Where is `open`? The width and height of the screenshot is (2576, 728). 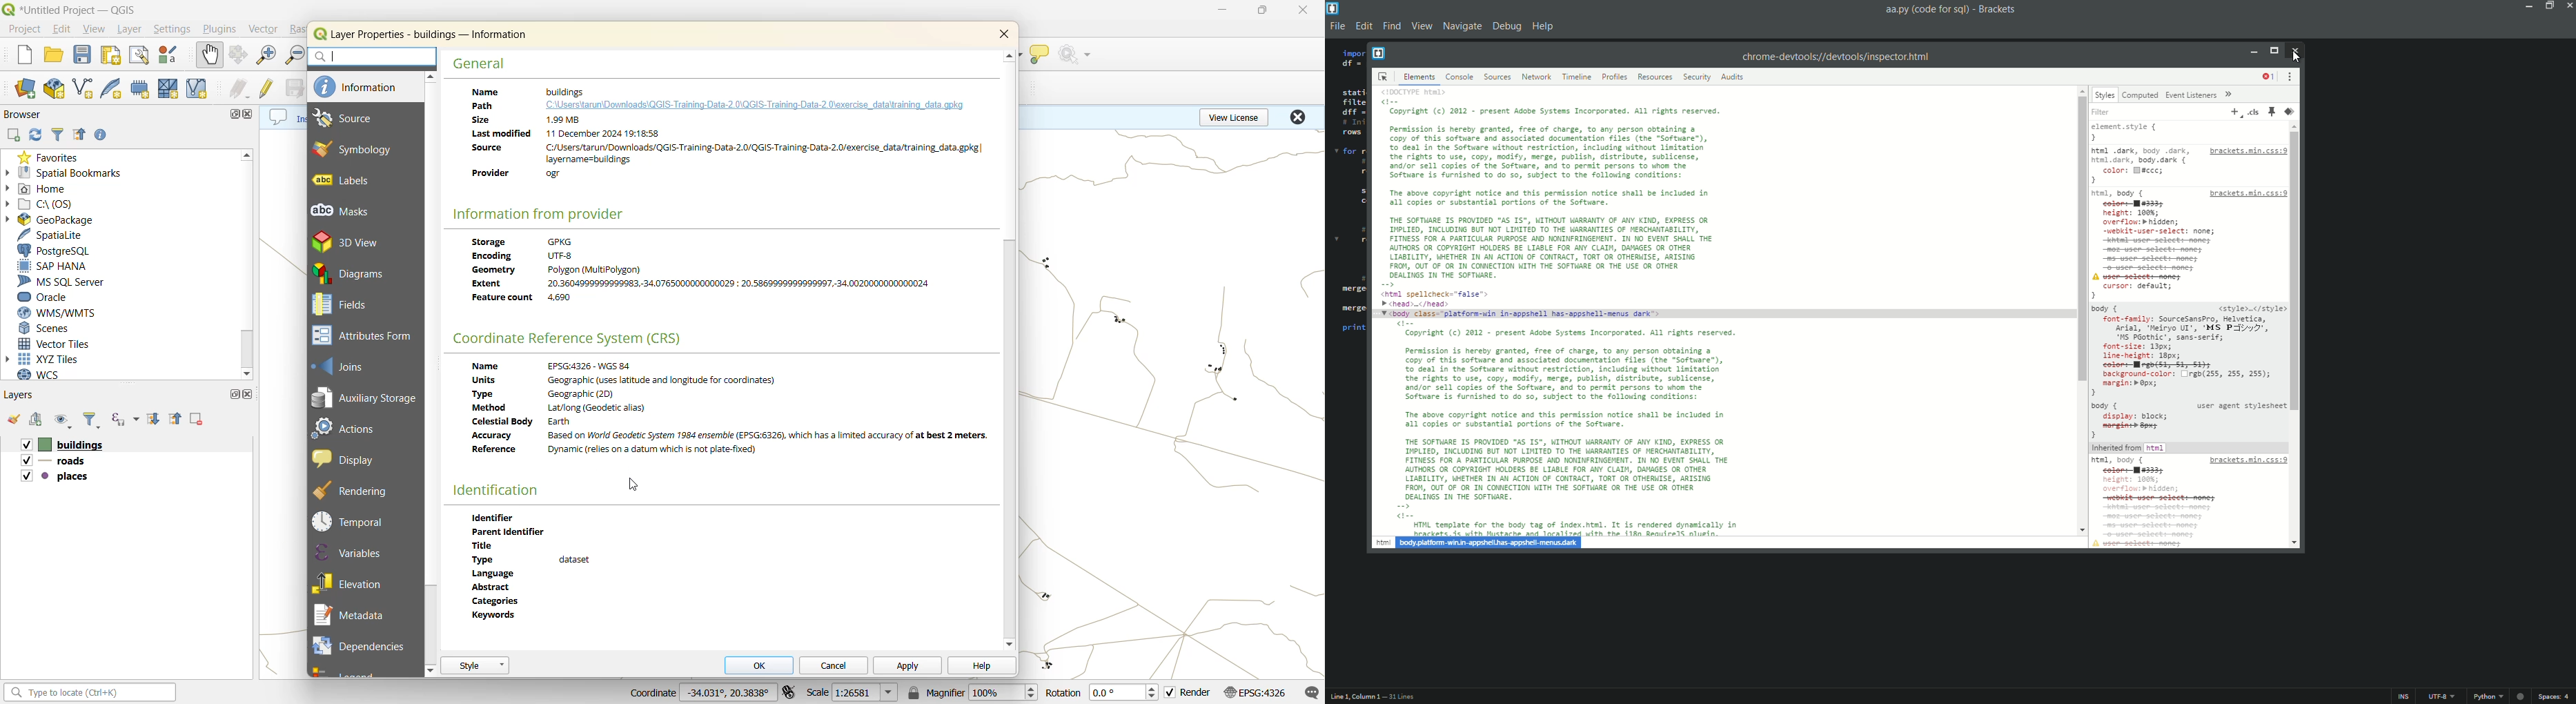
open is located at coordinates (11, 420).